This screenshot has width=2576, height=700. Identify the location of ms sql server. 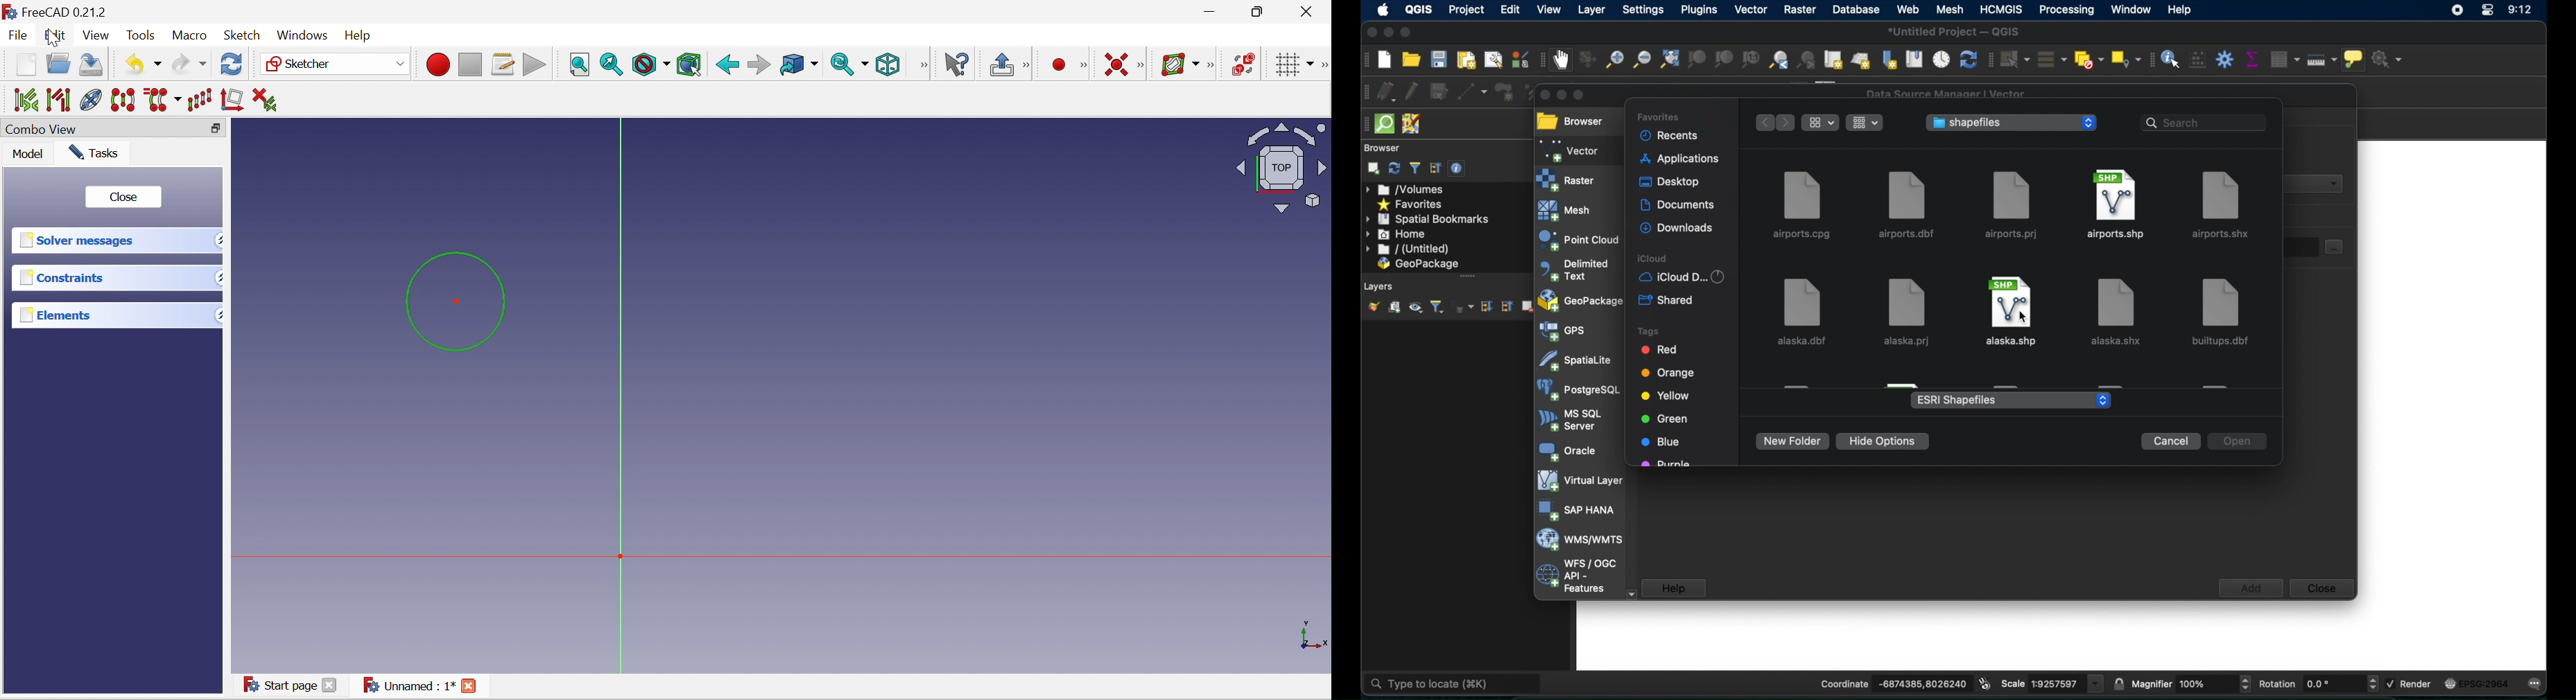
(1570, 420).